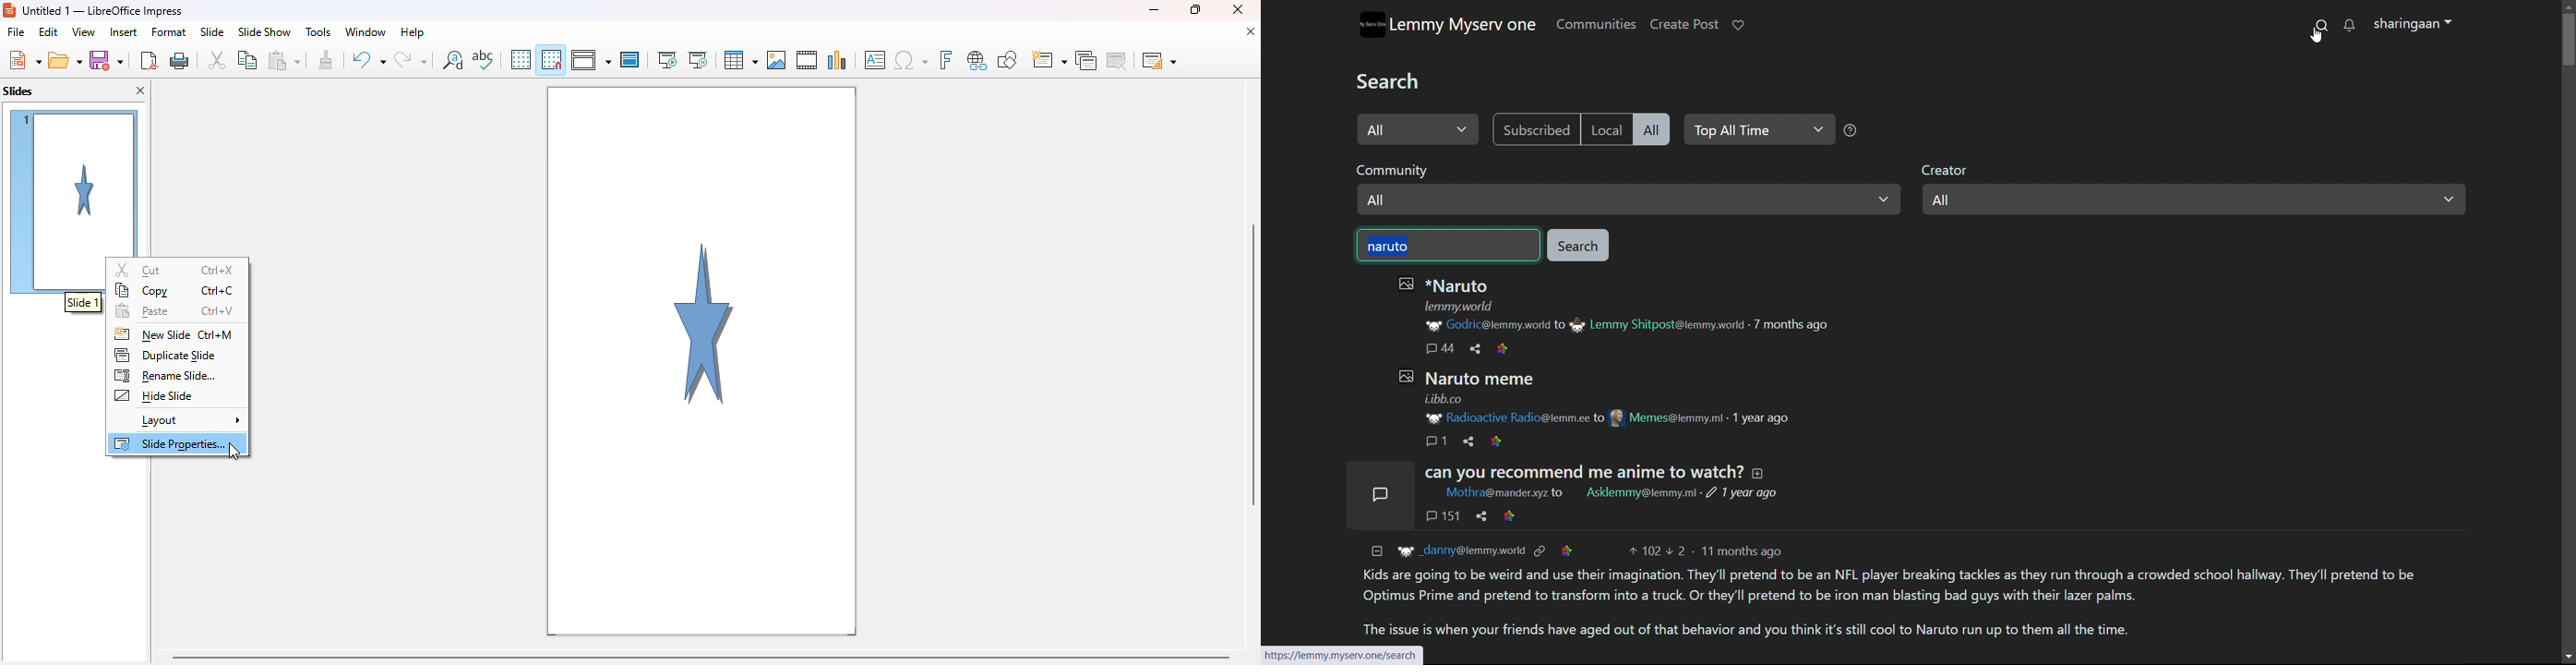 The image size is (2576, 672). I want to click on select community, so click(1627, 187).